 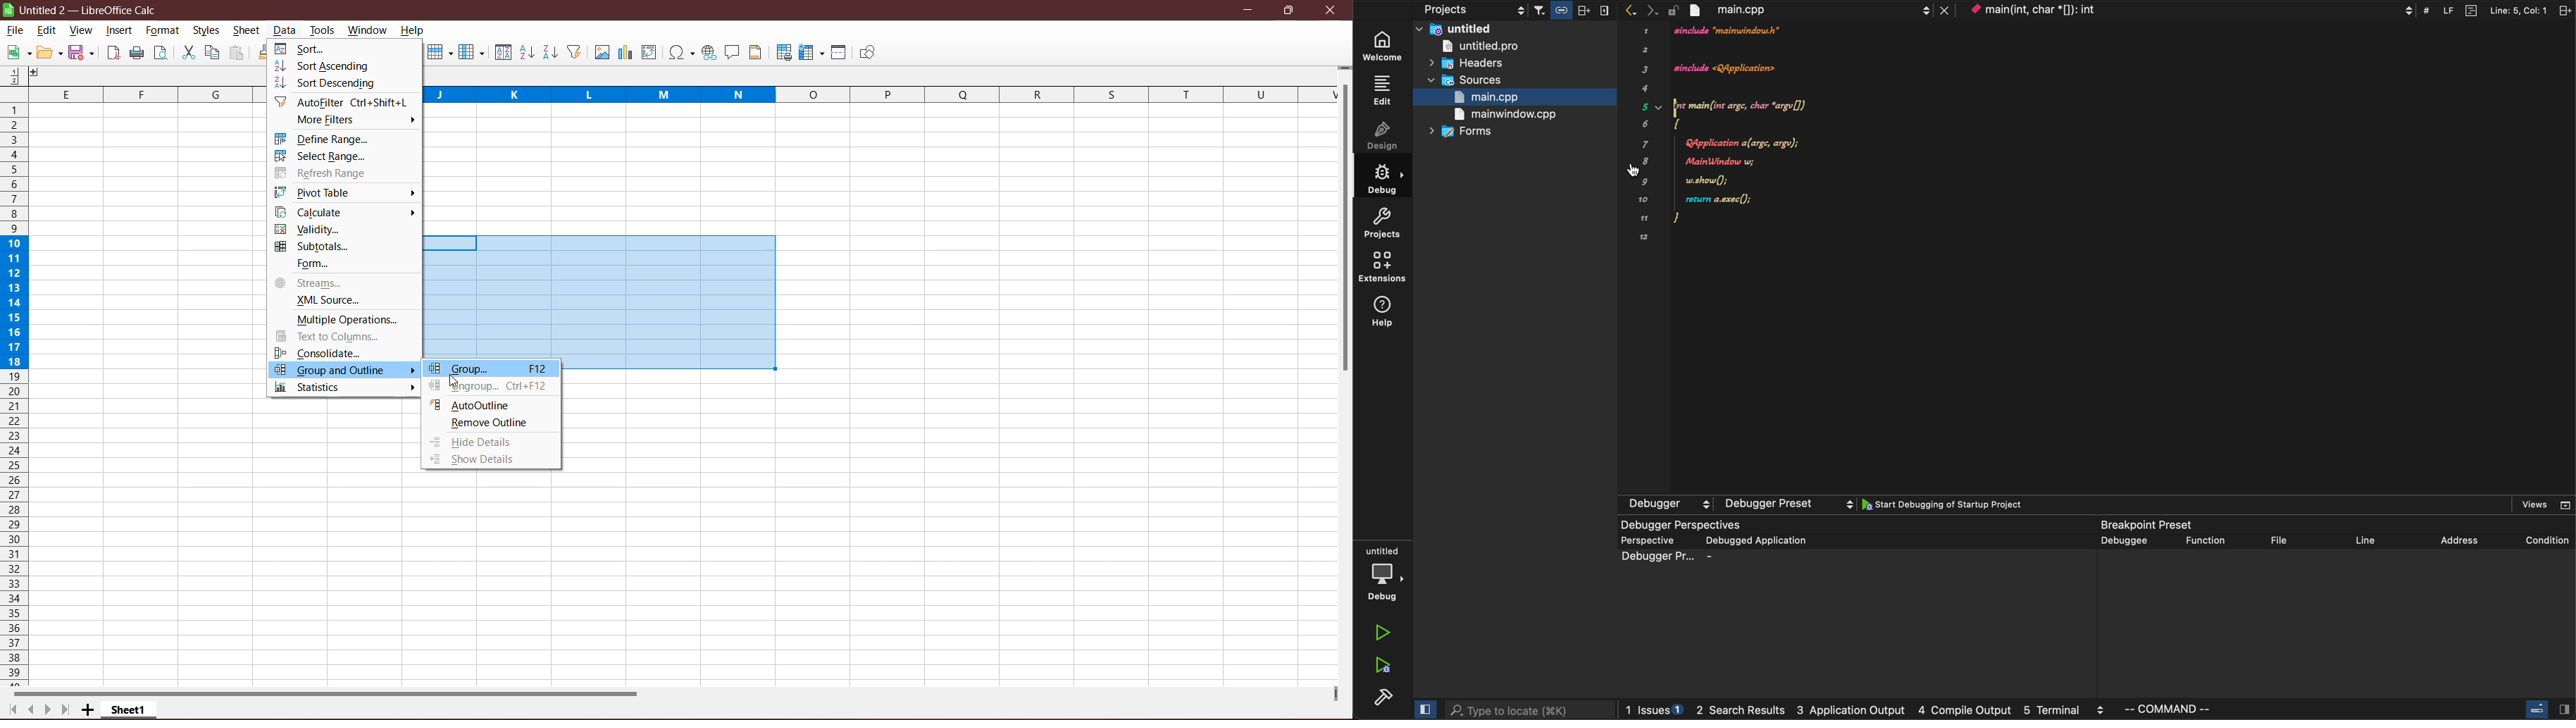 I want to click on Rows, so click(x=13, y=395).